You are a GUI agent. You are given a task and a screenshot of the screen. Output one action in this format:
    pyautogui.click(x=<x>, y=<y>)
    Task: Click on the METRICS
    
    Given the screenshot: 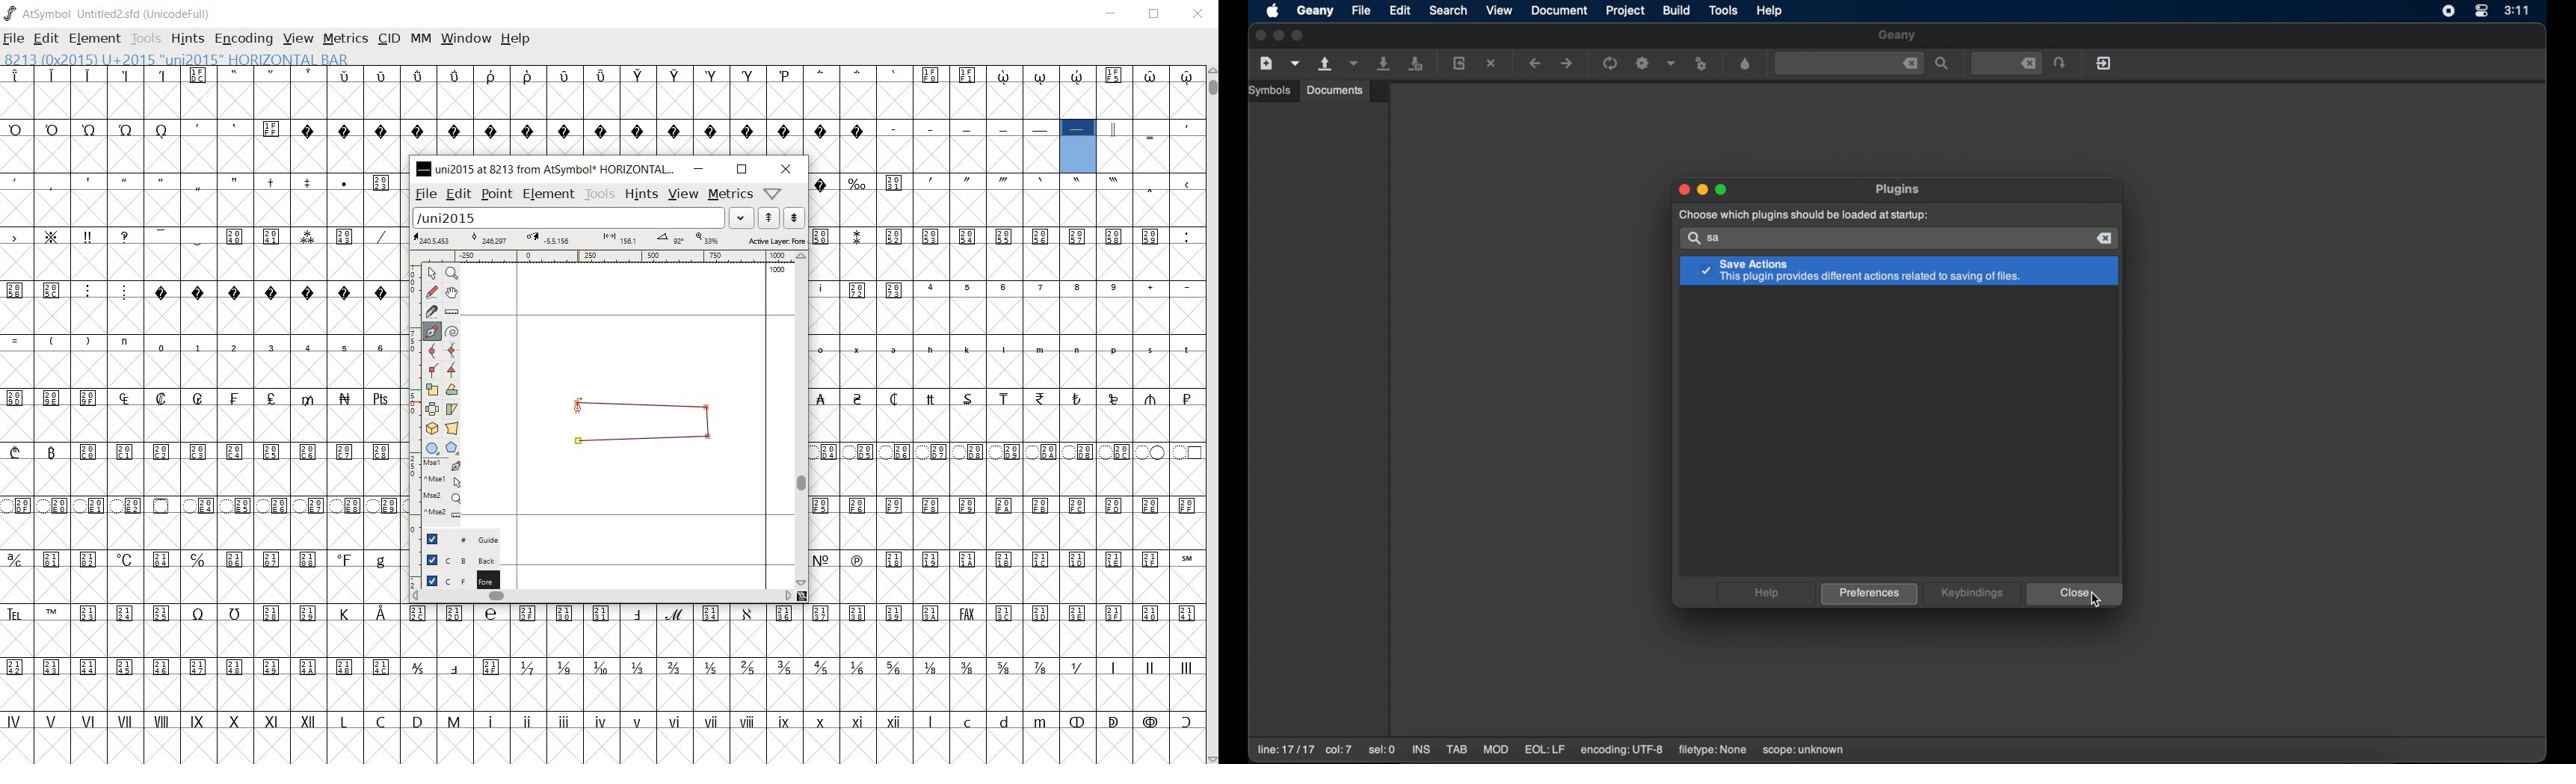 What is the action you would take?
    pyautogui.click(x=348, y=40)
    